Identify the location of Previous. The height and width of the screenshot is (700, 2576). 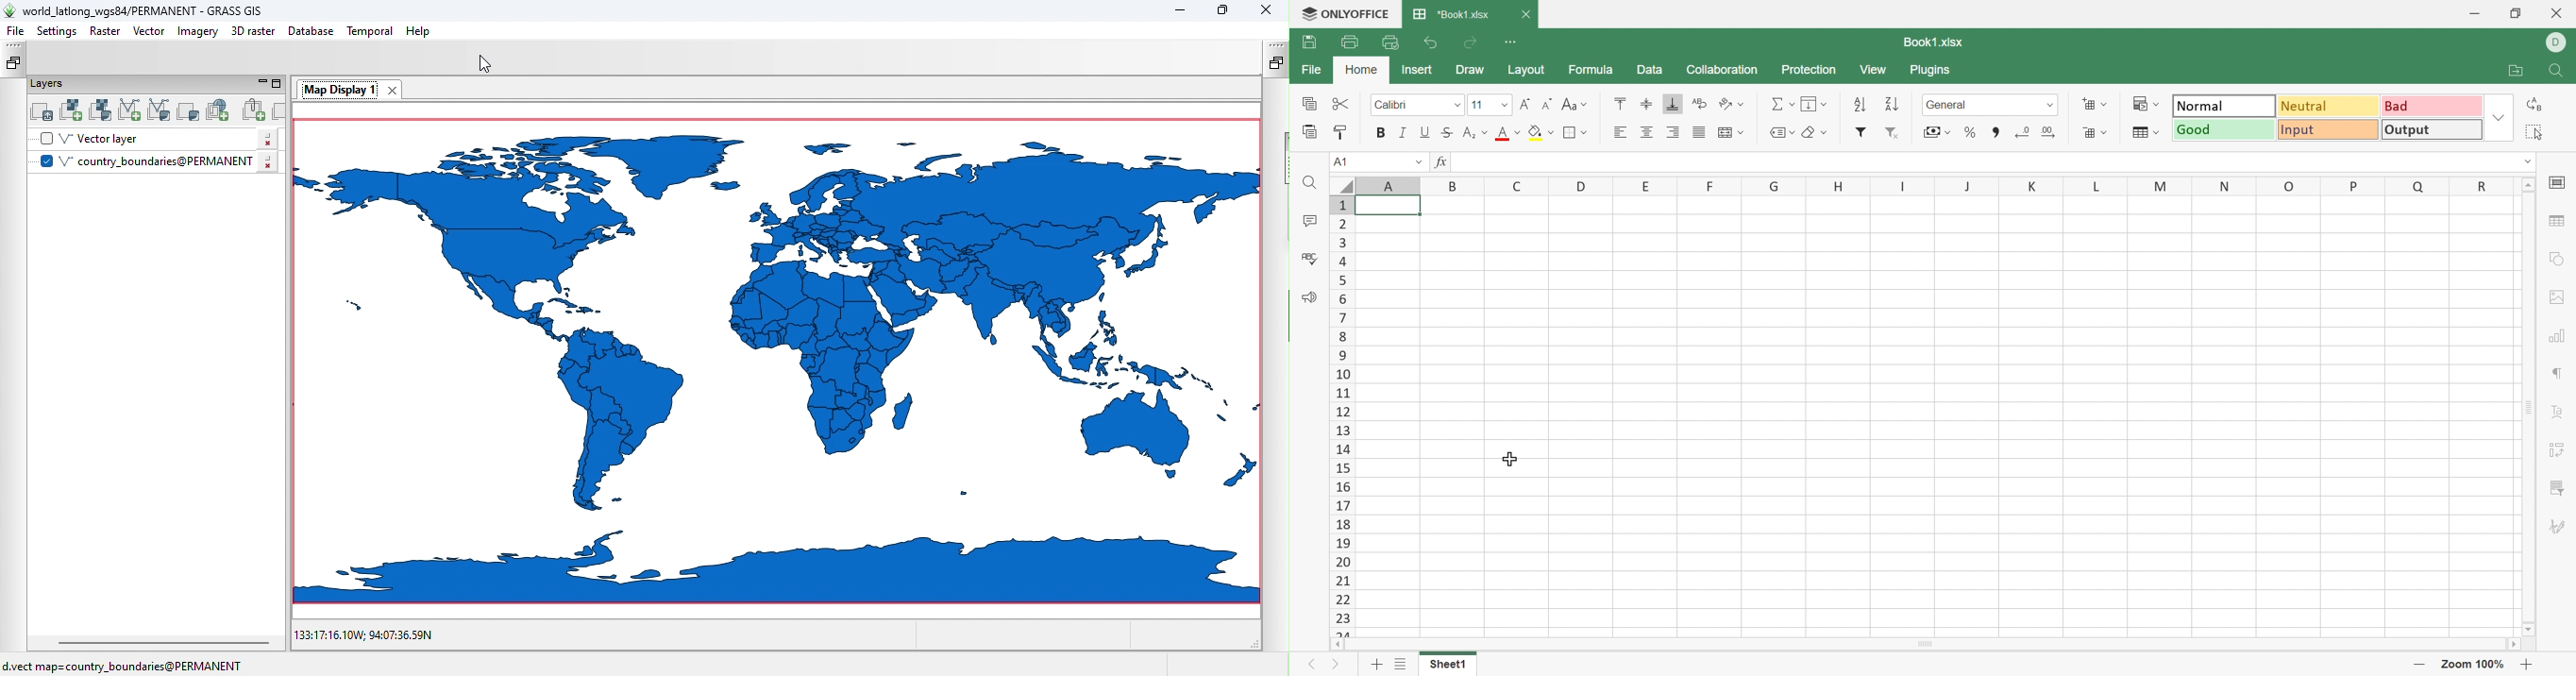
(1312, 661).